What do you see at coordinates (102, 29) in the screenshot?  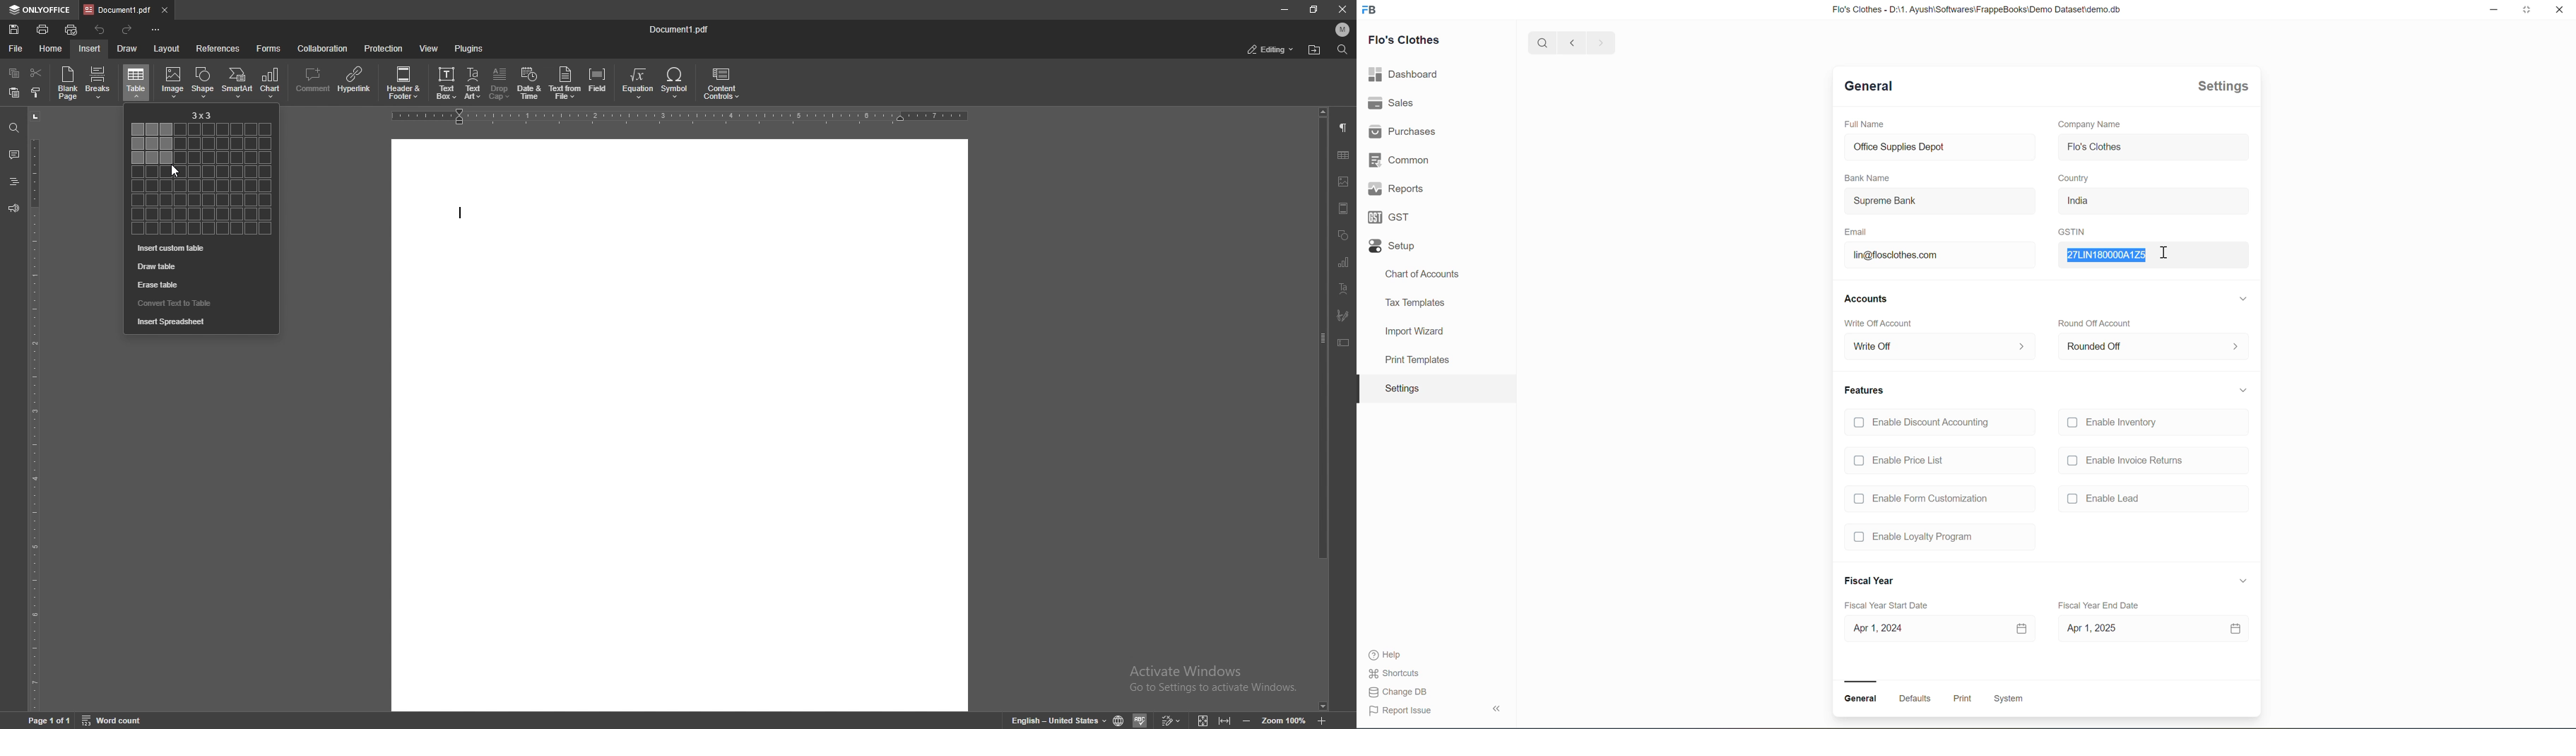 I see `undo` at bounding box center [102, 29].